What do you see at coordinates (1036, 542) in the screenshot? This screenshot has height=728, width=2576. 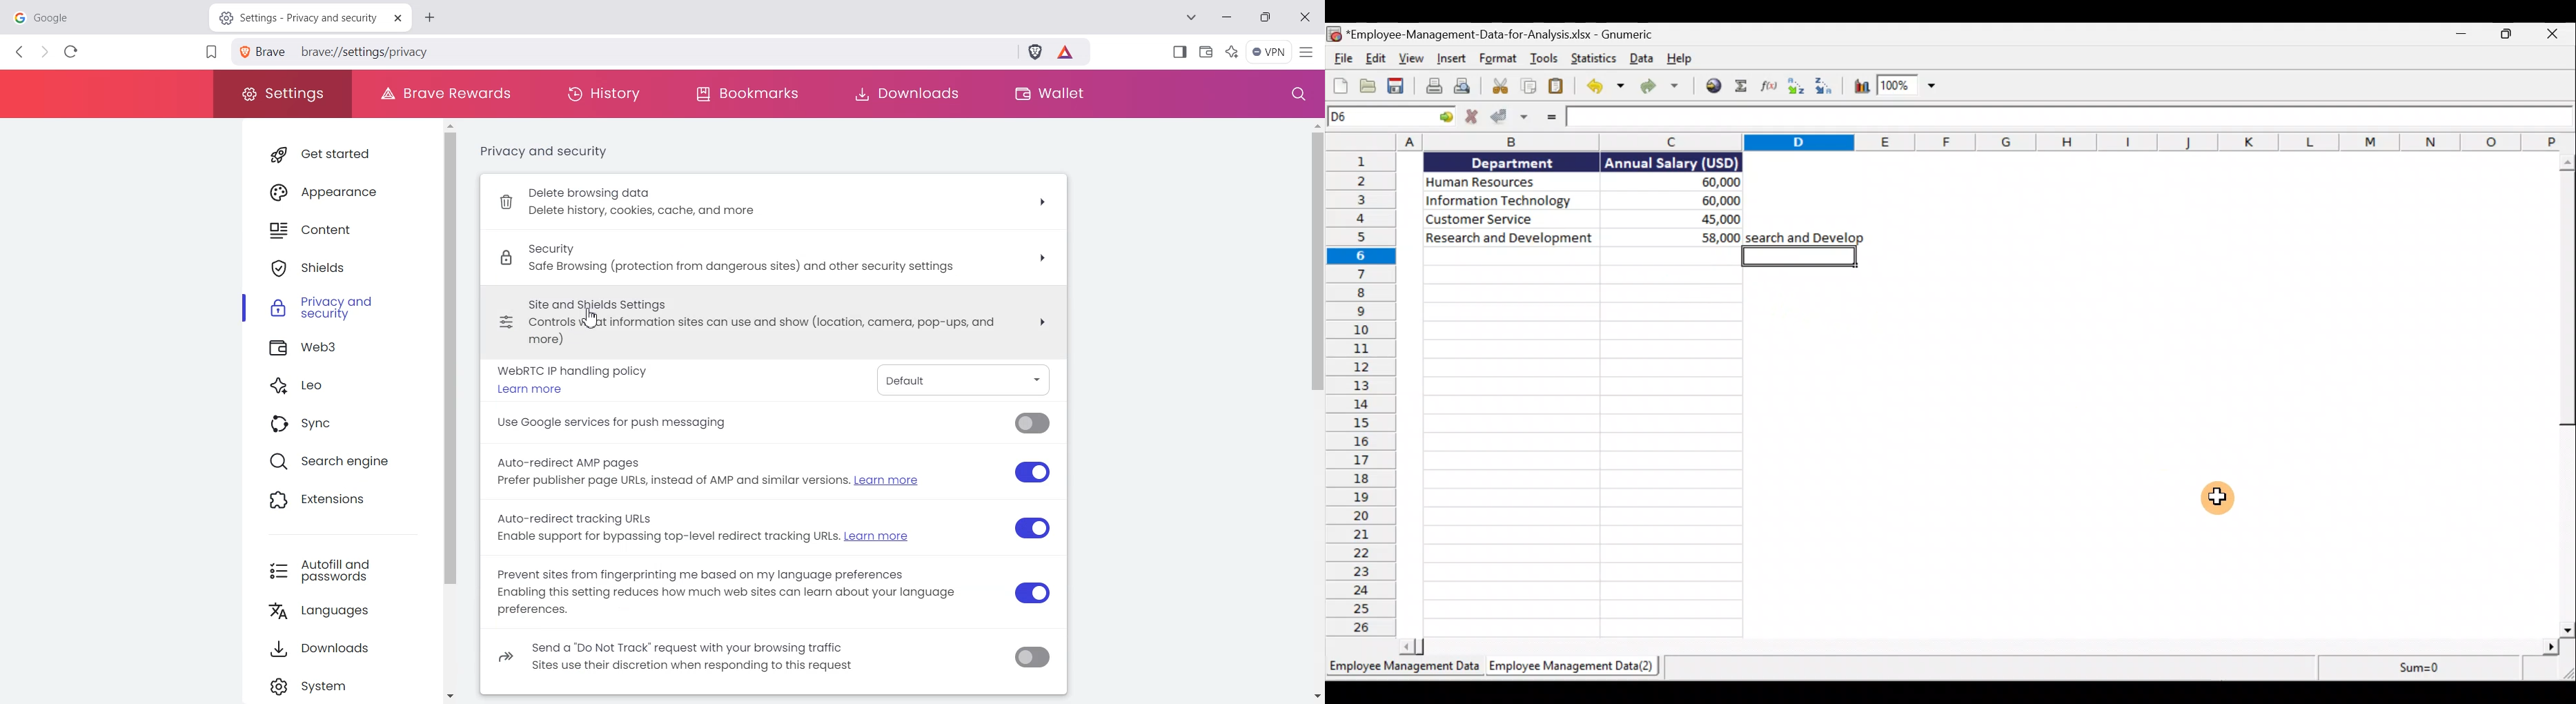 I see `toggle button` at bounding box center [1036, 542].